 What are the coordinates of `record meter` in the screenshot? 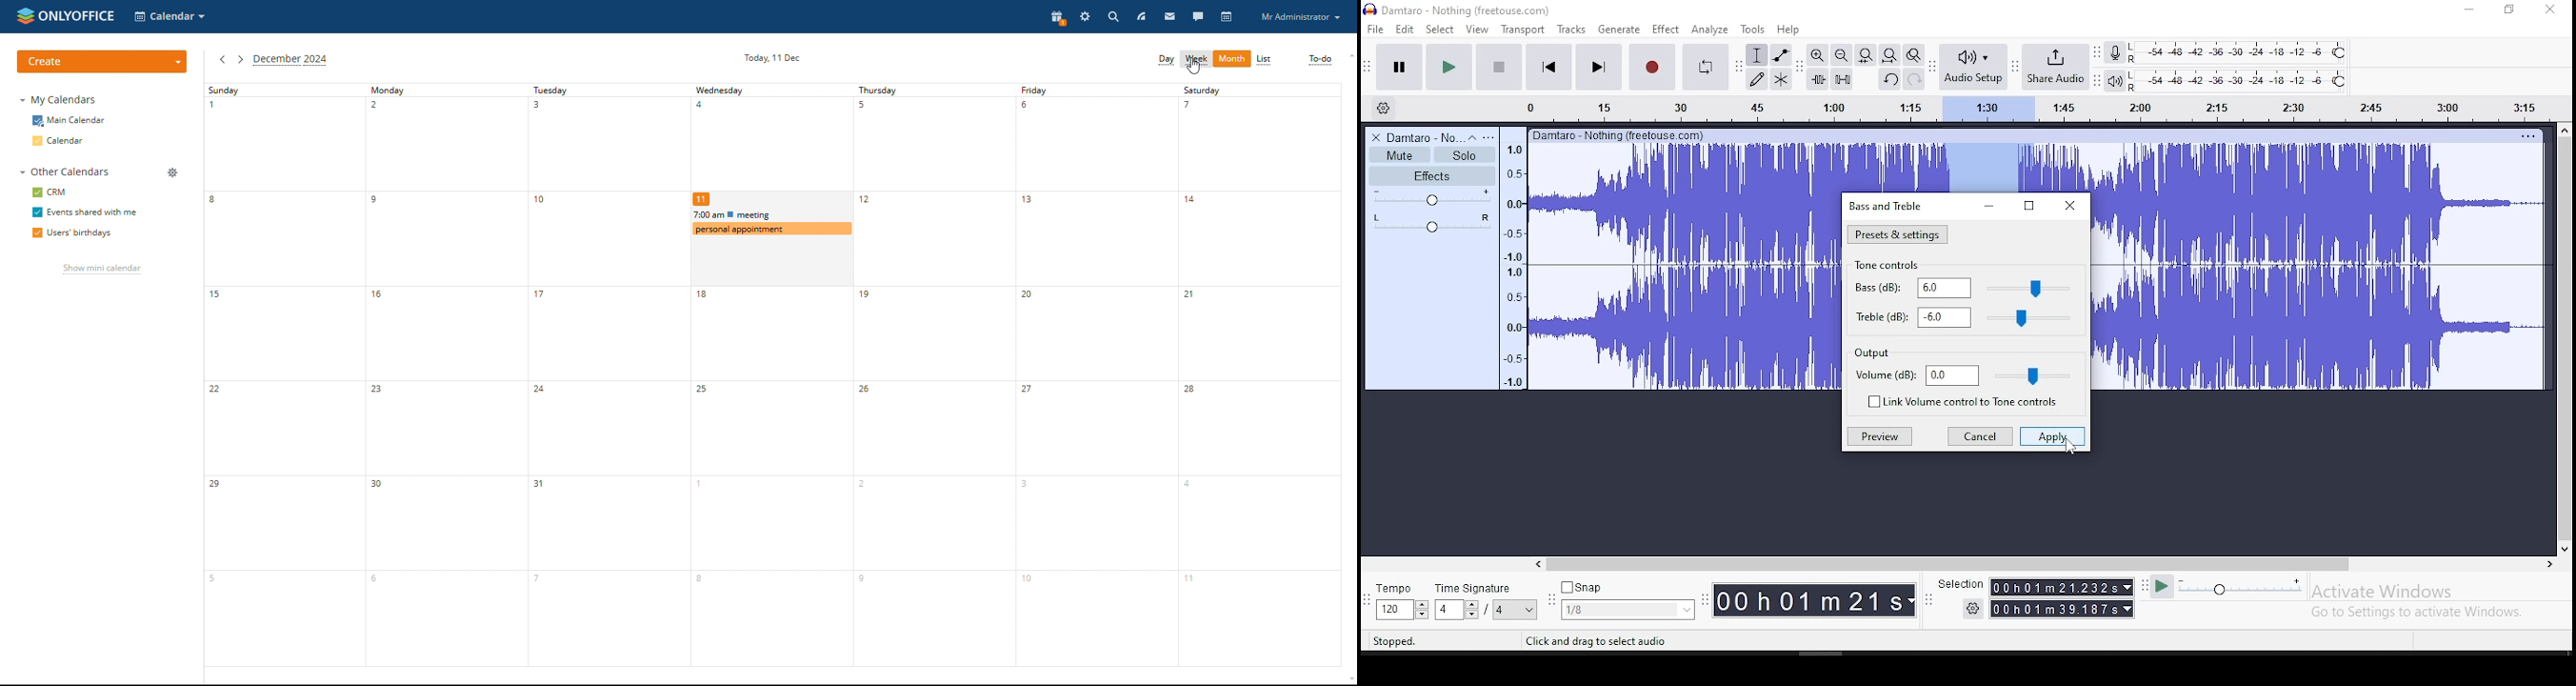 It's located at (2115, 51).